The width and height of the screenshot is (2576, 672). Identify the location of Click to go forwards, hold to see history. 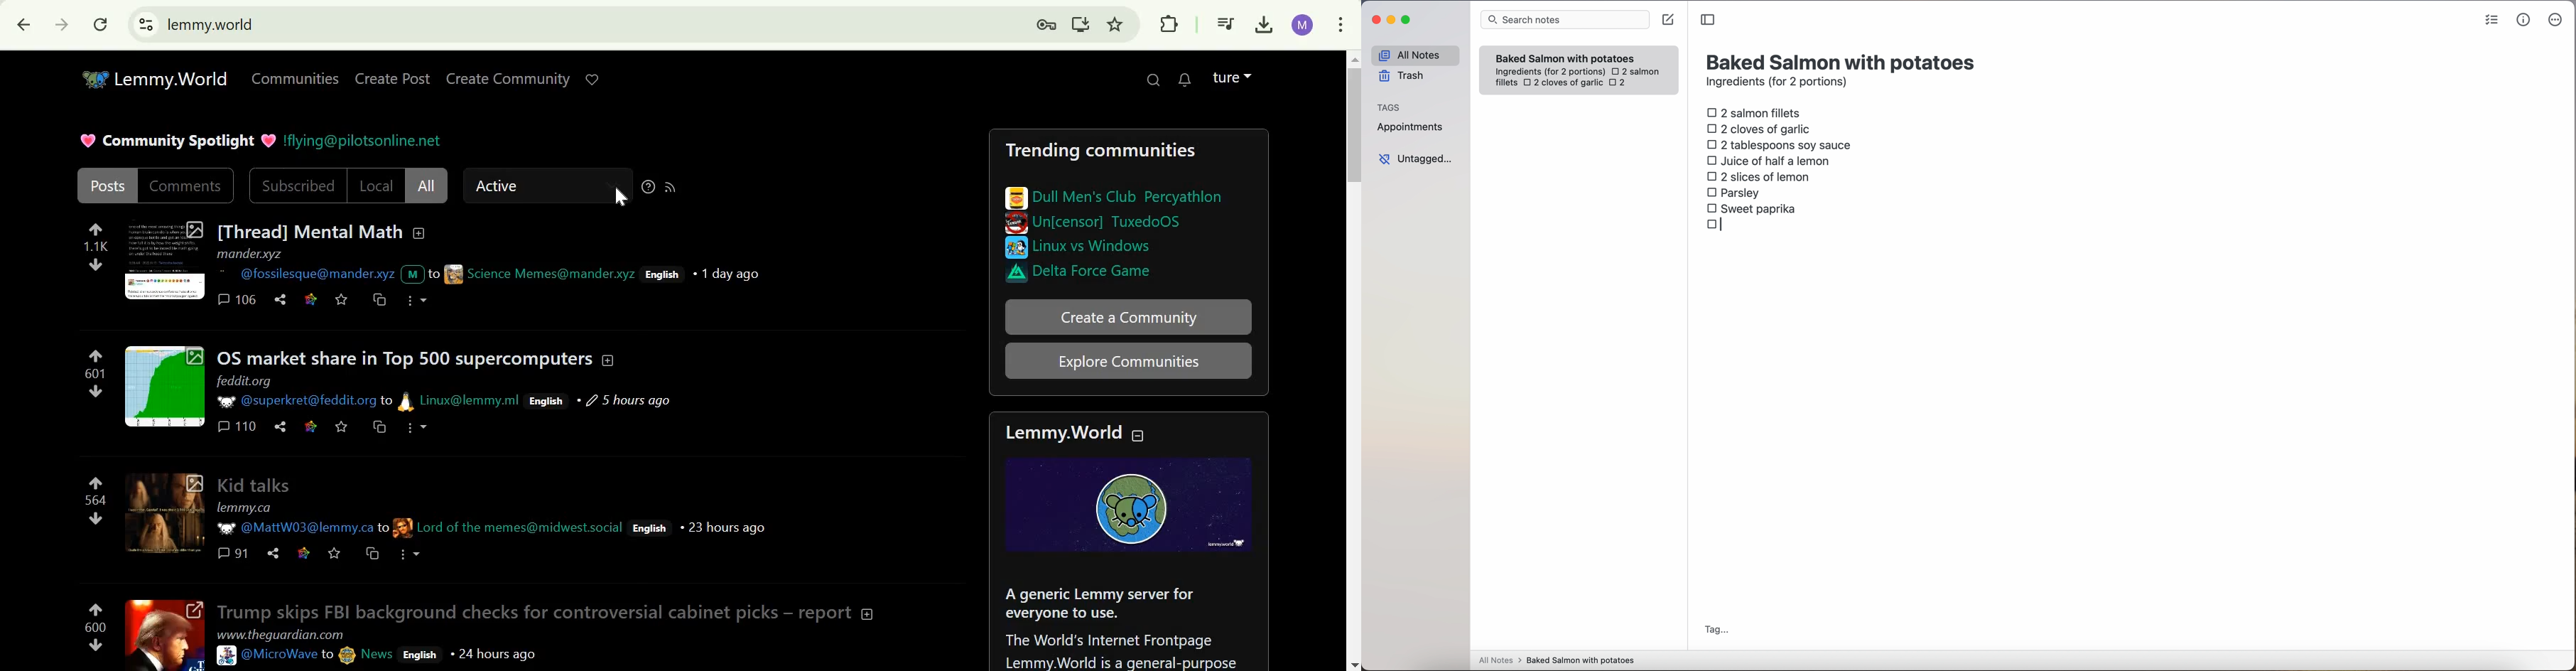
(60, 24).